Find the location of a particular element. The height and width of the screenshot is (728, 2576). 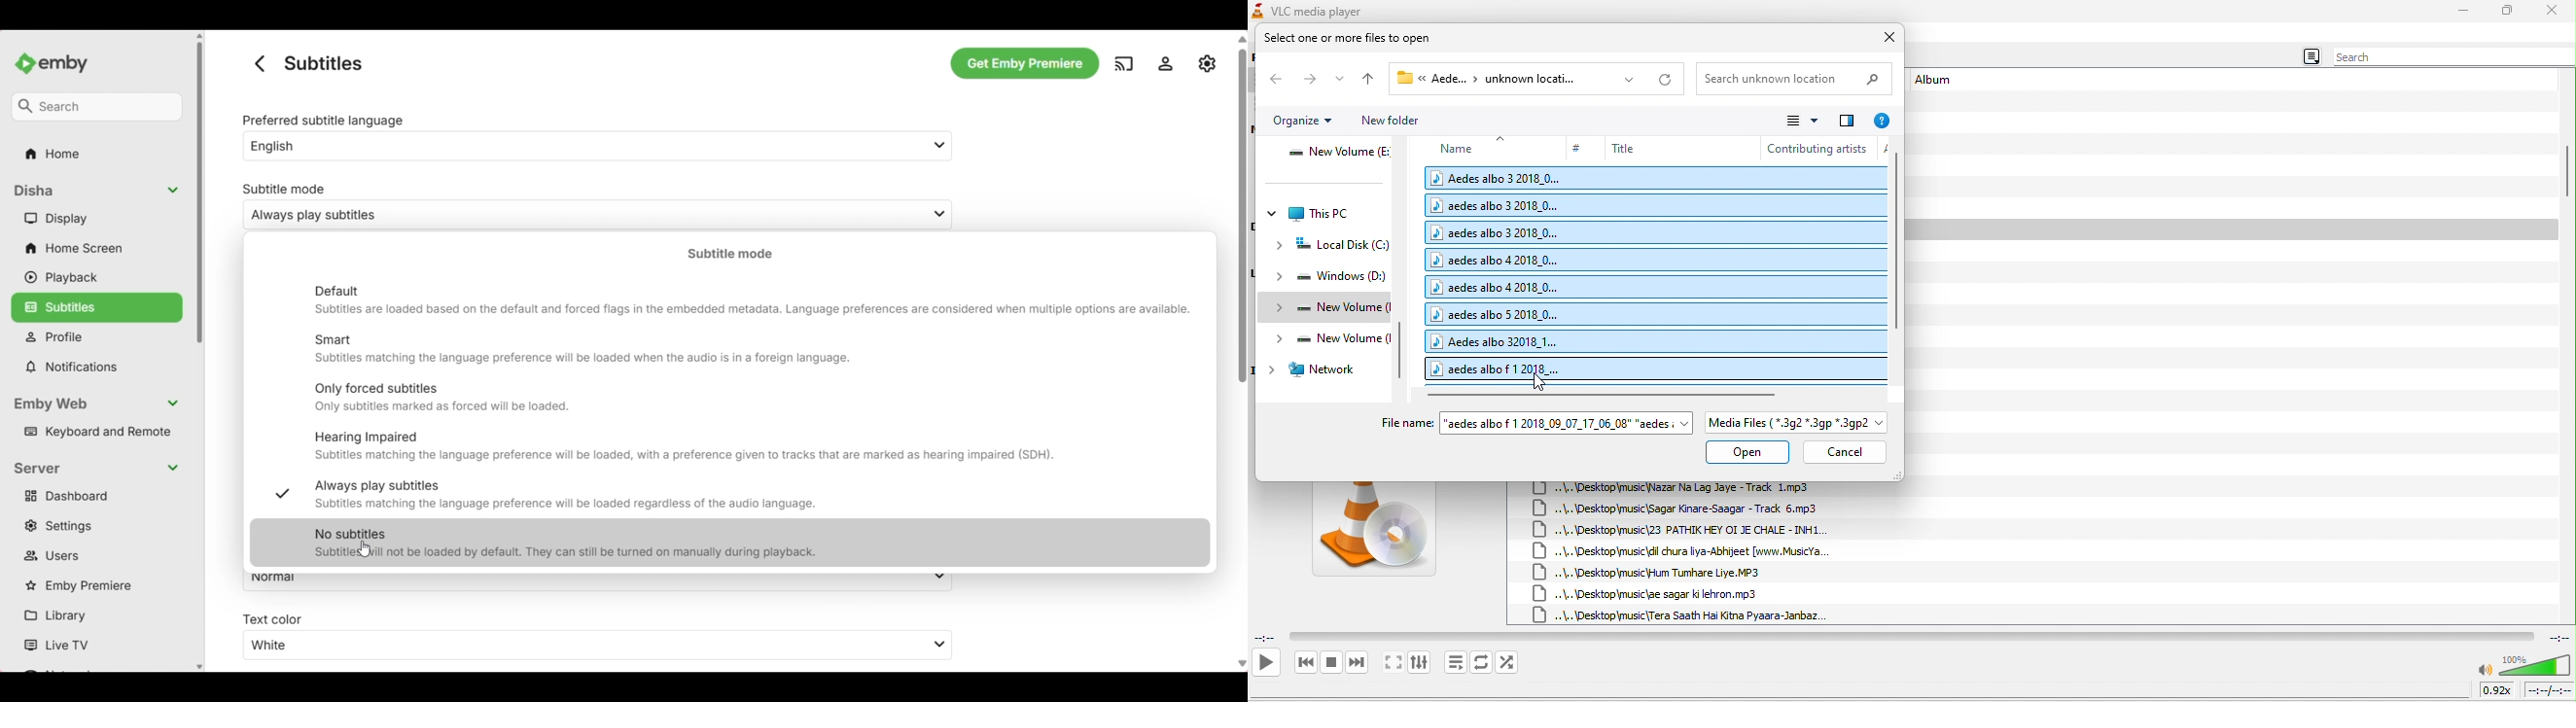

previous media is located at coordinates (1305, 663).